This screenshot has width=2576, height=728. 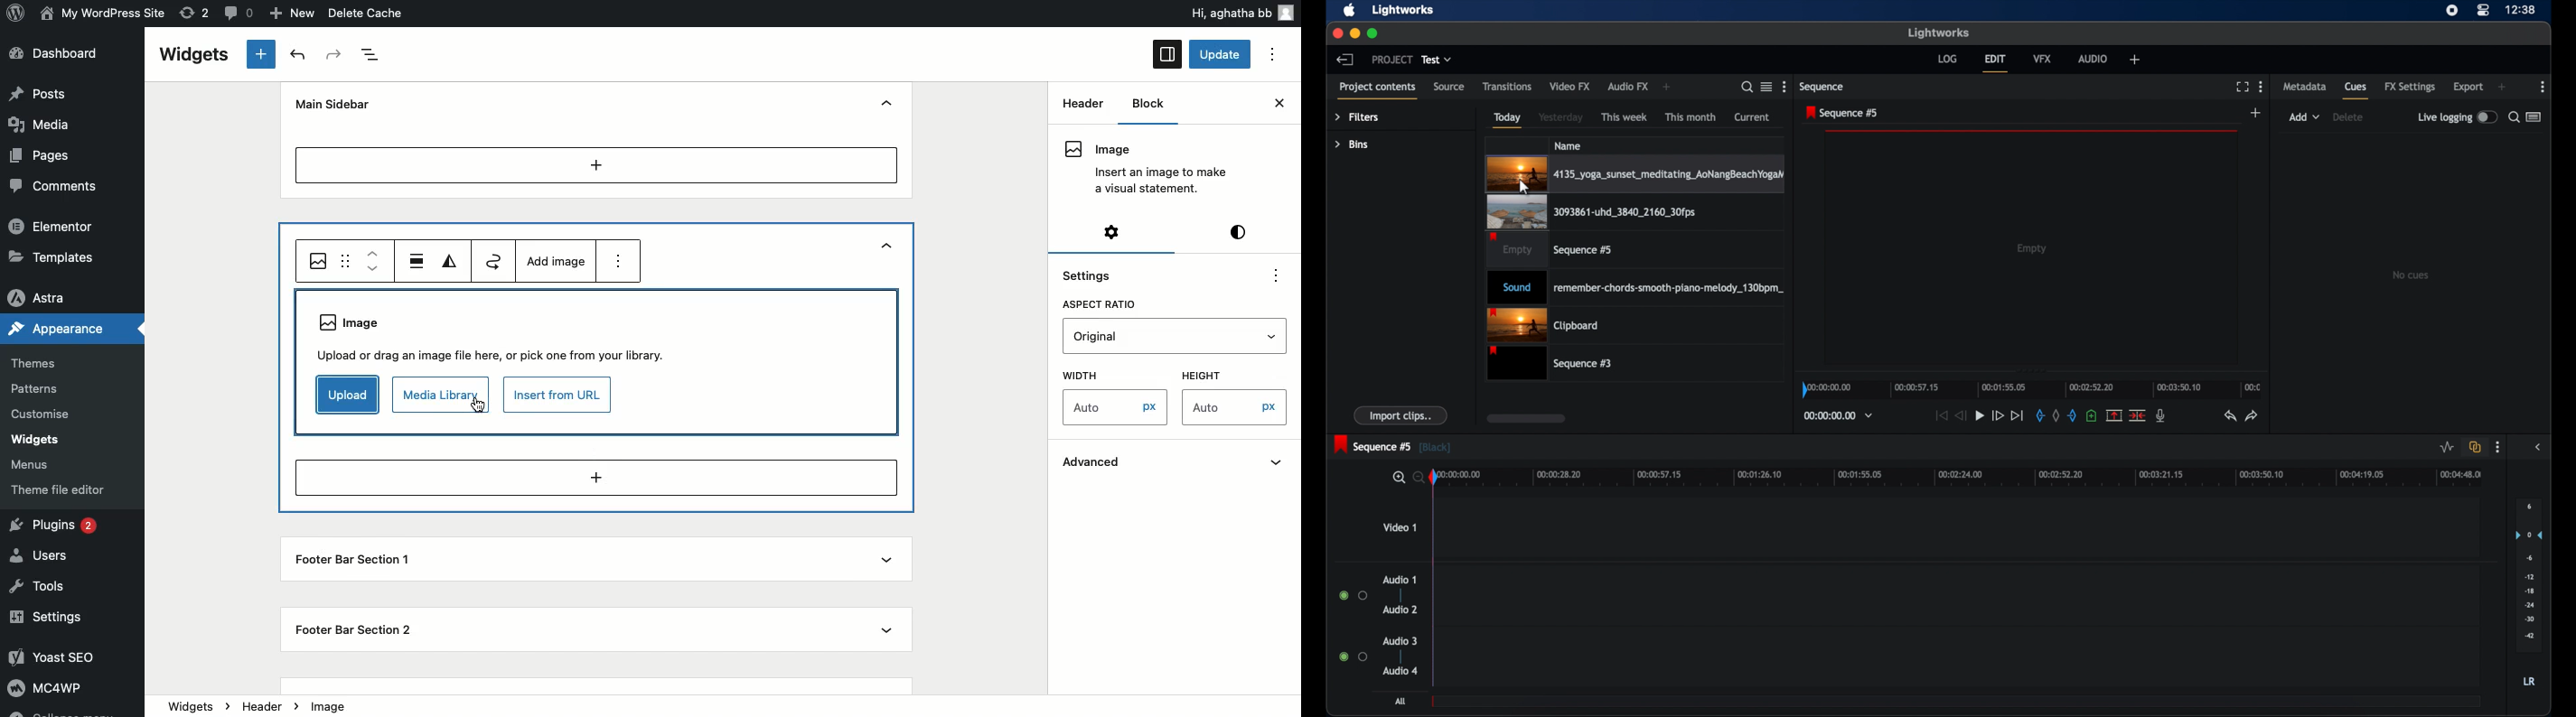 What do you see at coordinates (49, 185) in the screenshot?
I see `Comments` at bounding box center [49, 185].